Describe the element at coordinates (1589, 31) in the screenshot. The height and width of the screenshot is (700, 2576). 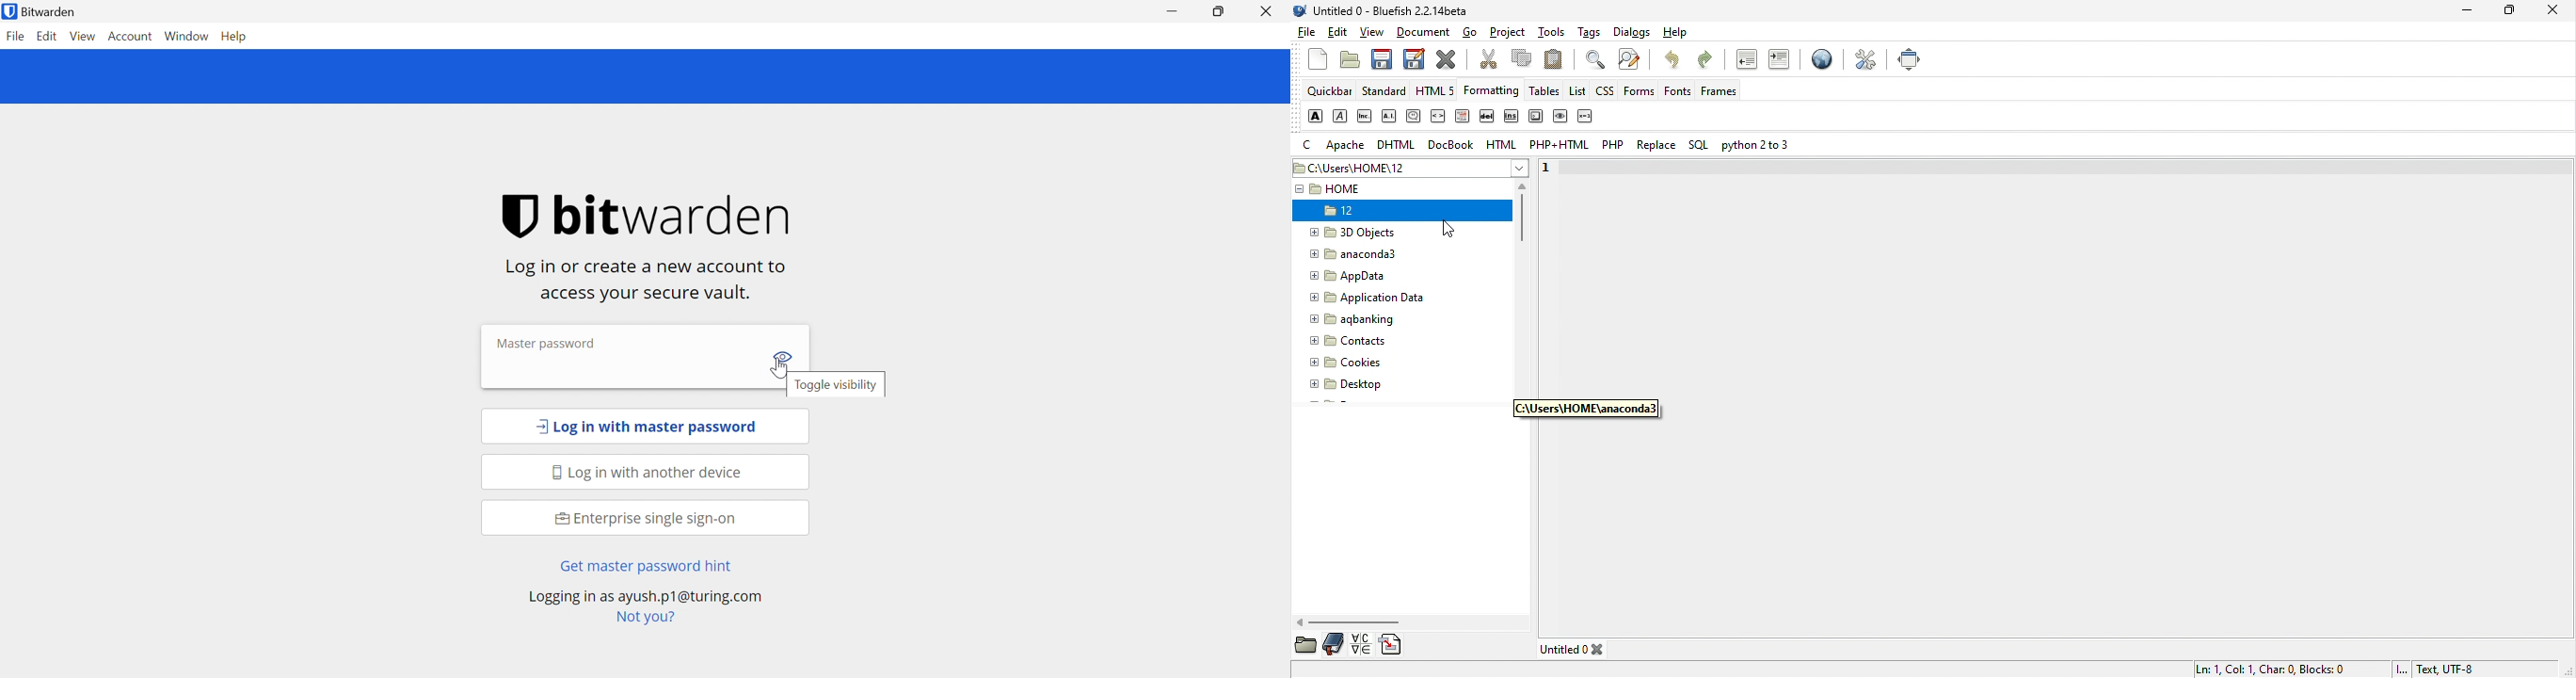
I see `tags` at that location.